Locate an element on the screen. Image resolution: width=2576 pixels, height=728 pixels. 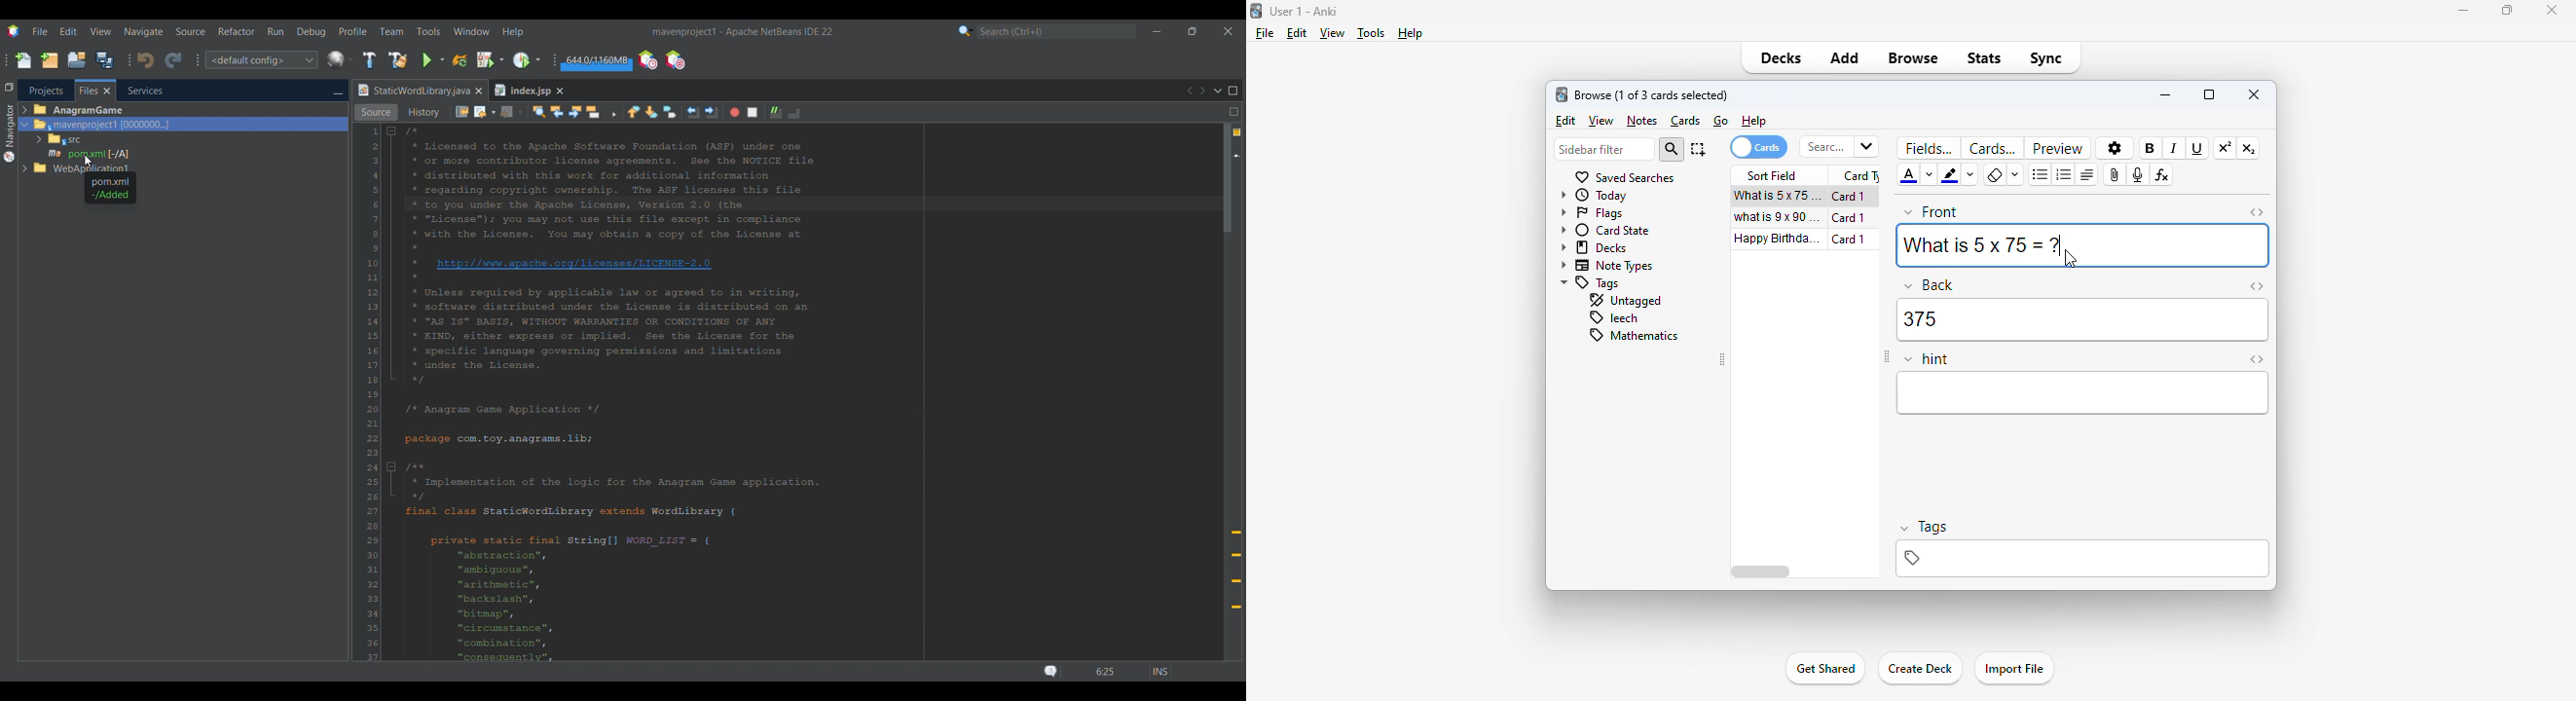
maximize is located at coordinates (2209, 95).